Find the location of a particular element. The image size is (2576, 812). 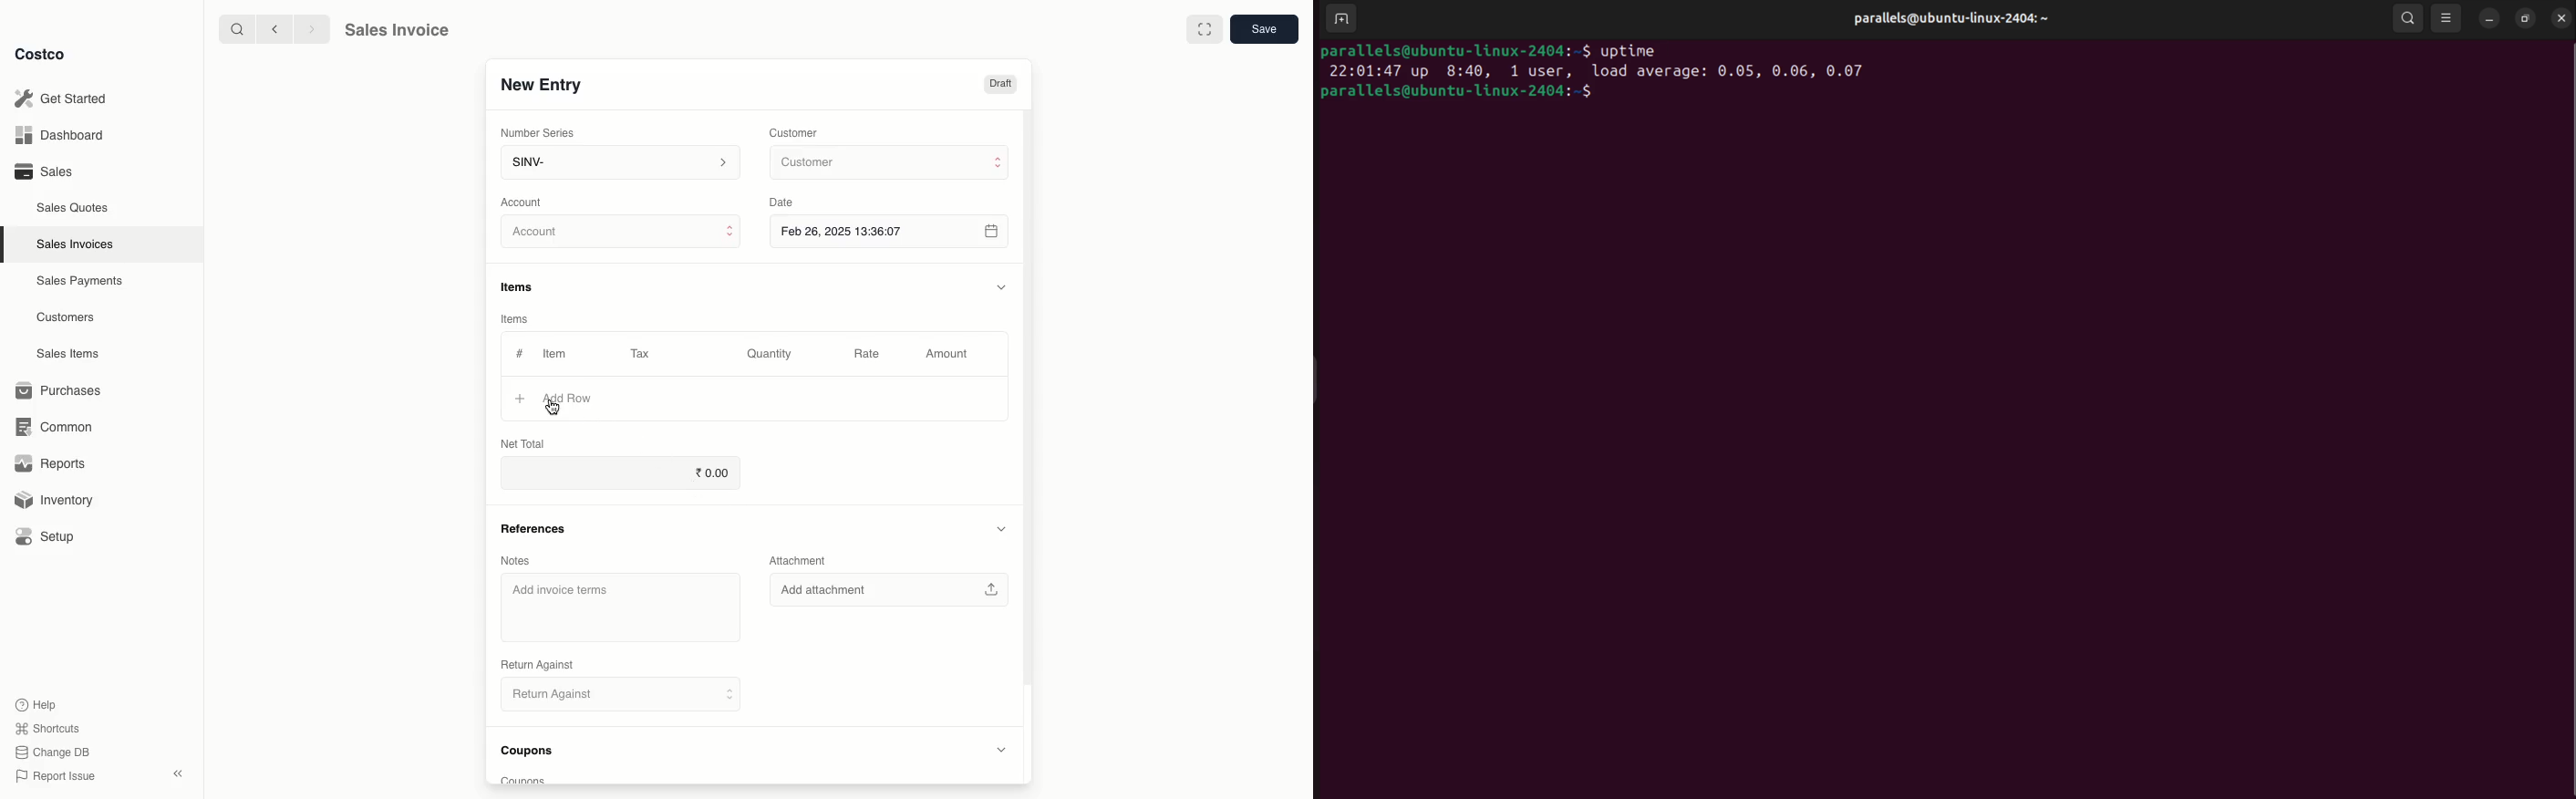

Shortcuts is located at coordinates (47, 729).